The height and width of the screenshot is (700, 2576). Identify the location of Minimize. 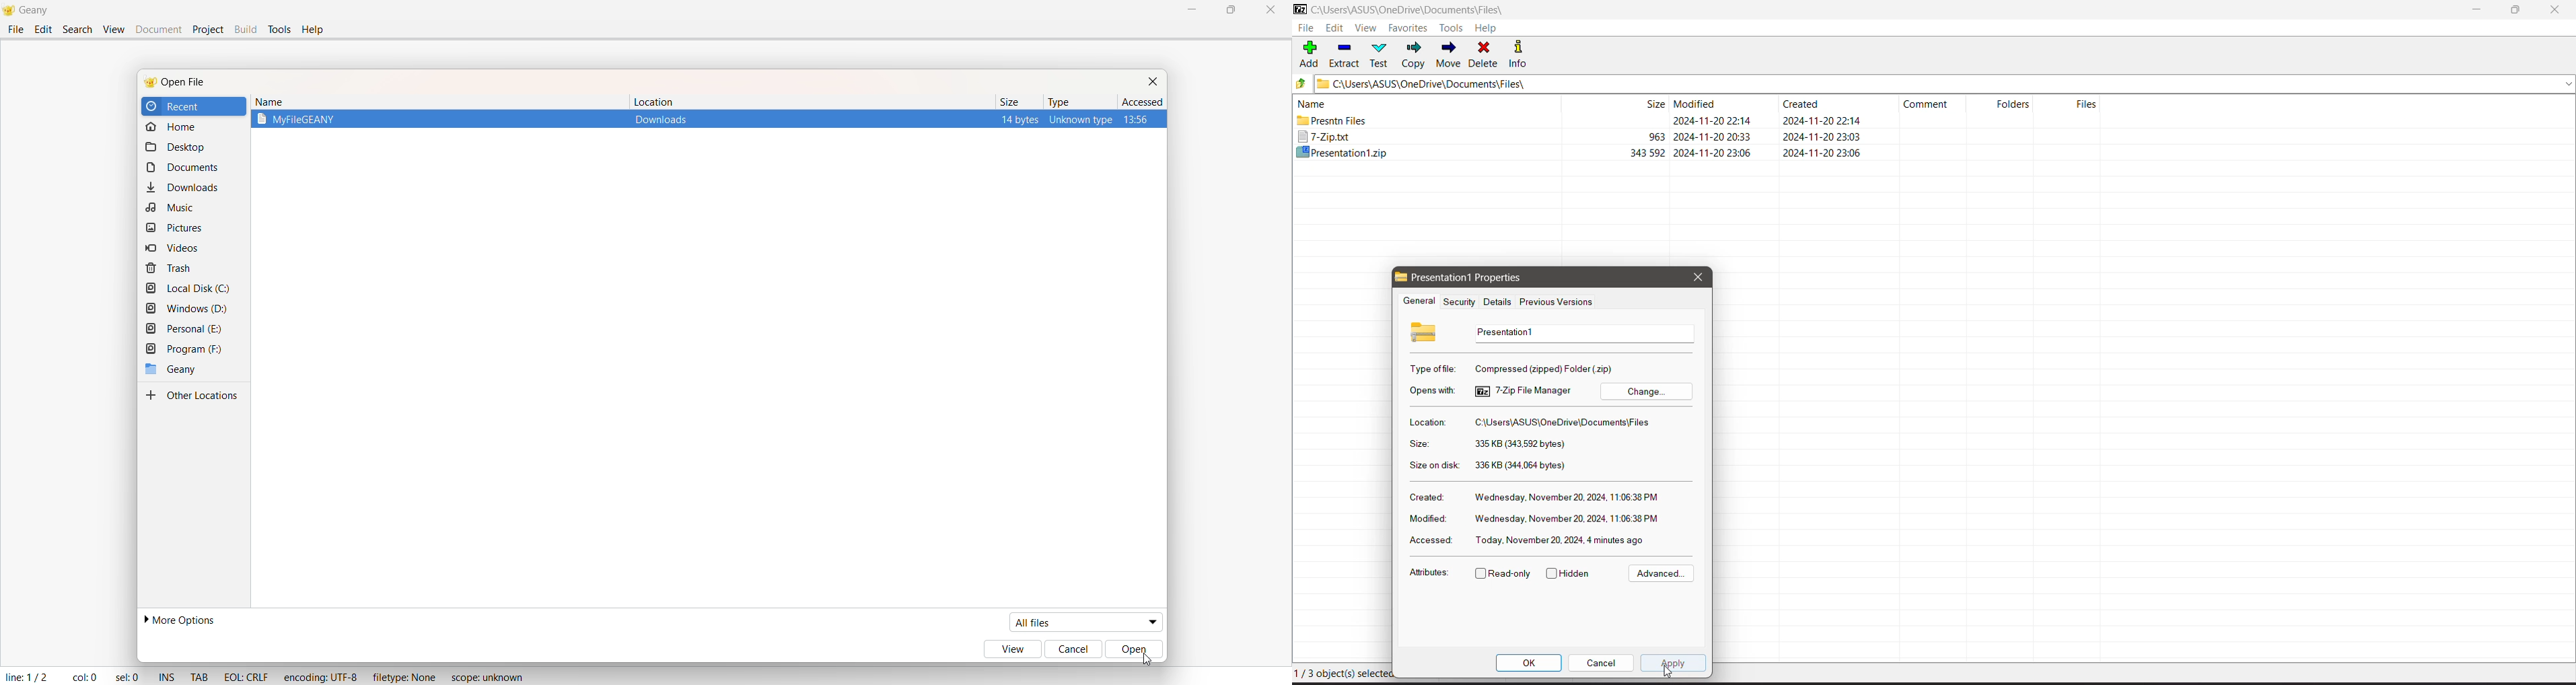
(2477, 10).